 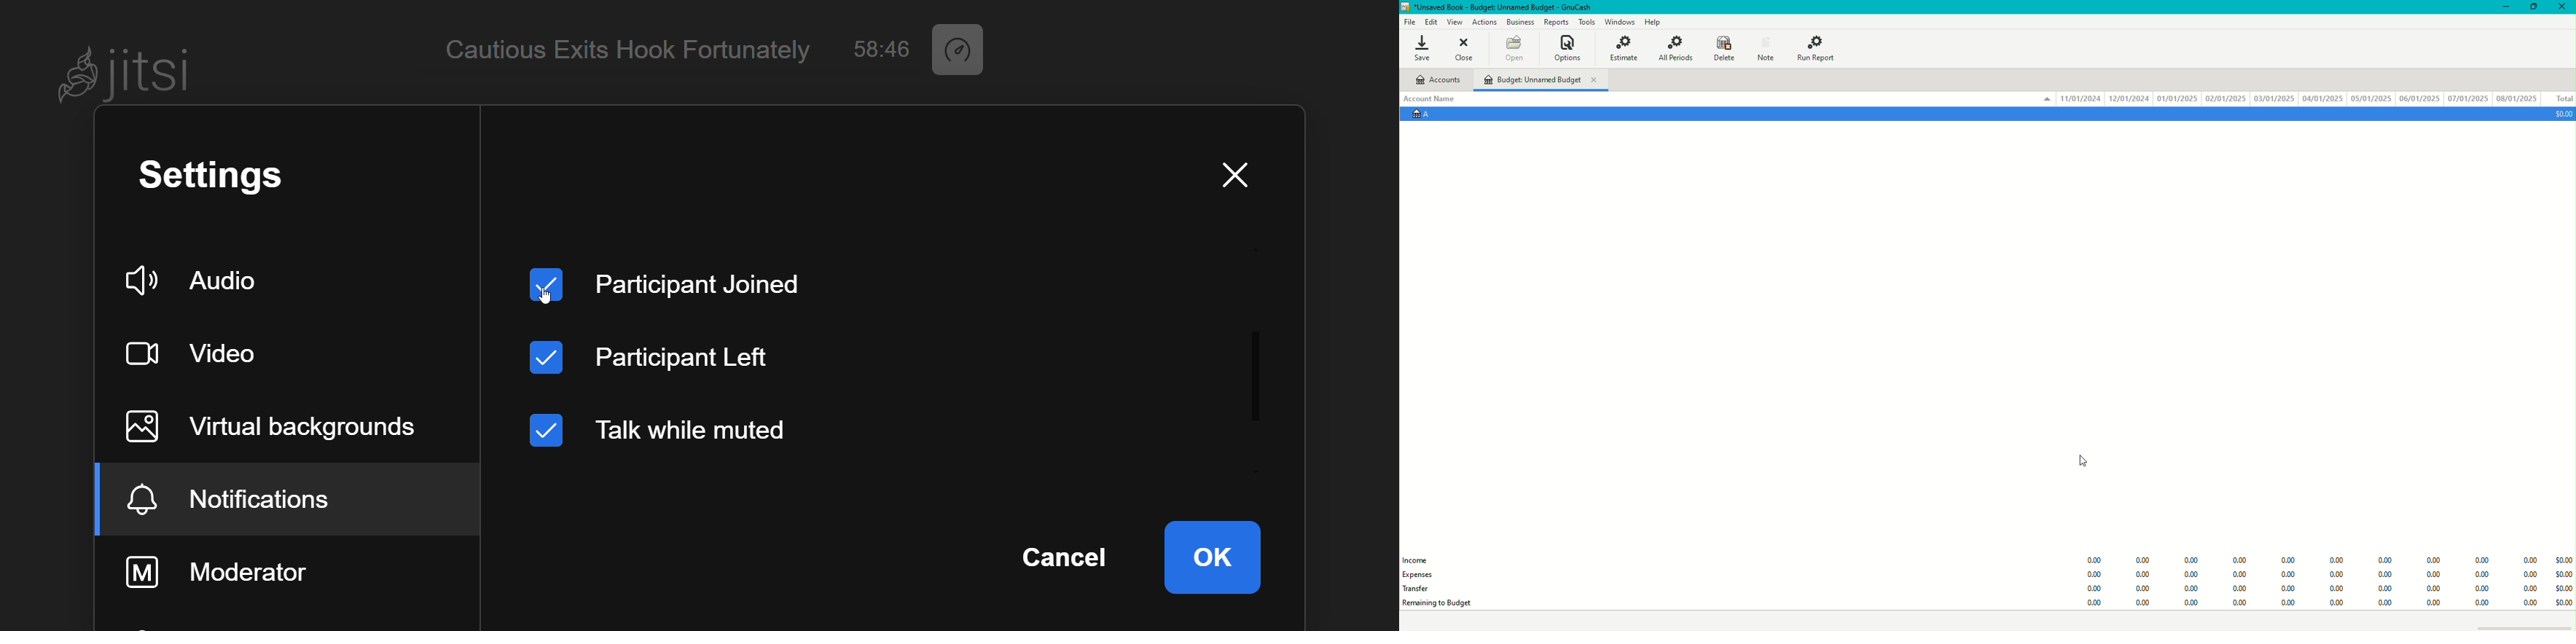 I want to click on Cautious Exits Hook Fortunately, so click(x=627, y=51).